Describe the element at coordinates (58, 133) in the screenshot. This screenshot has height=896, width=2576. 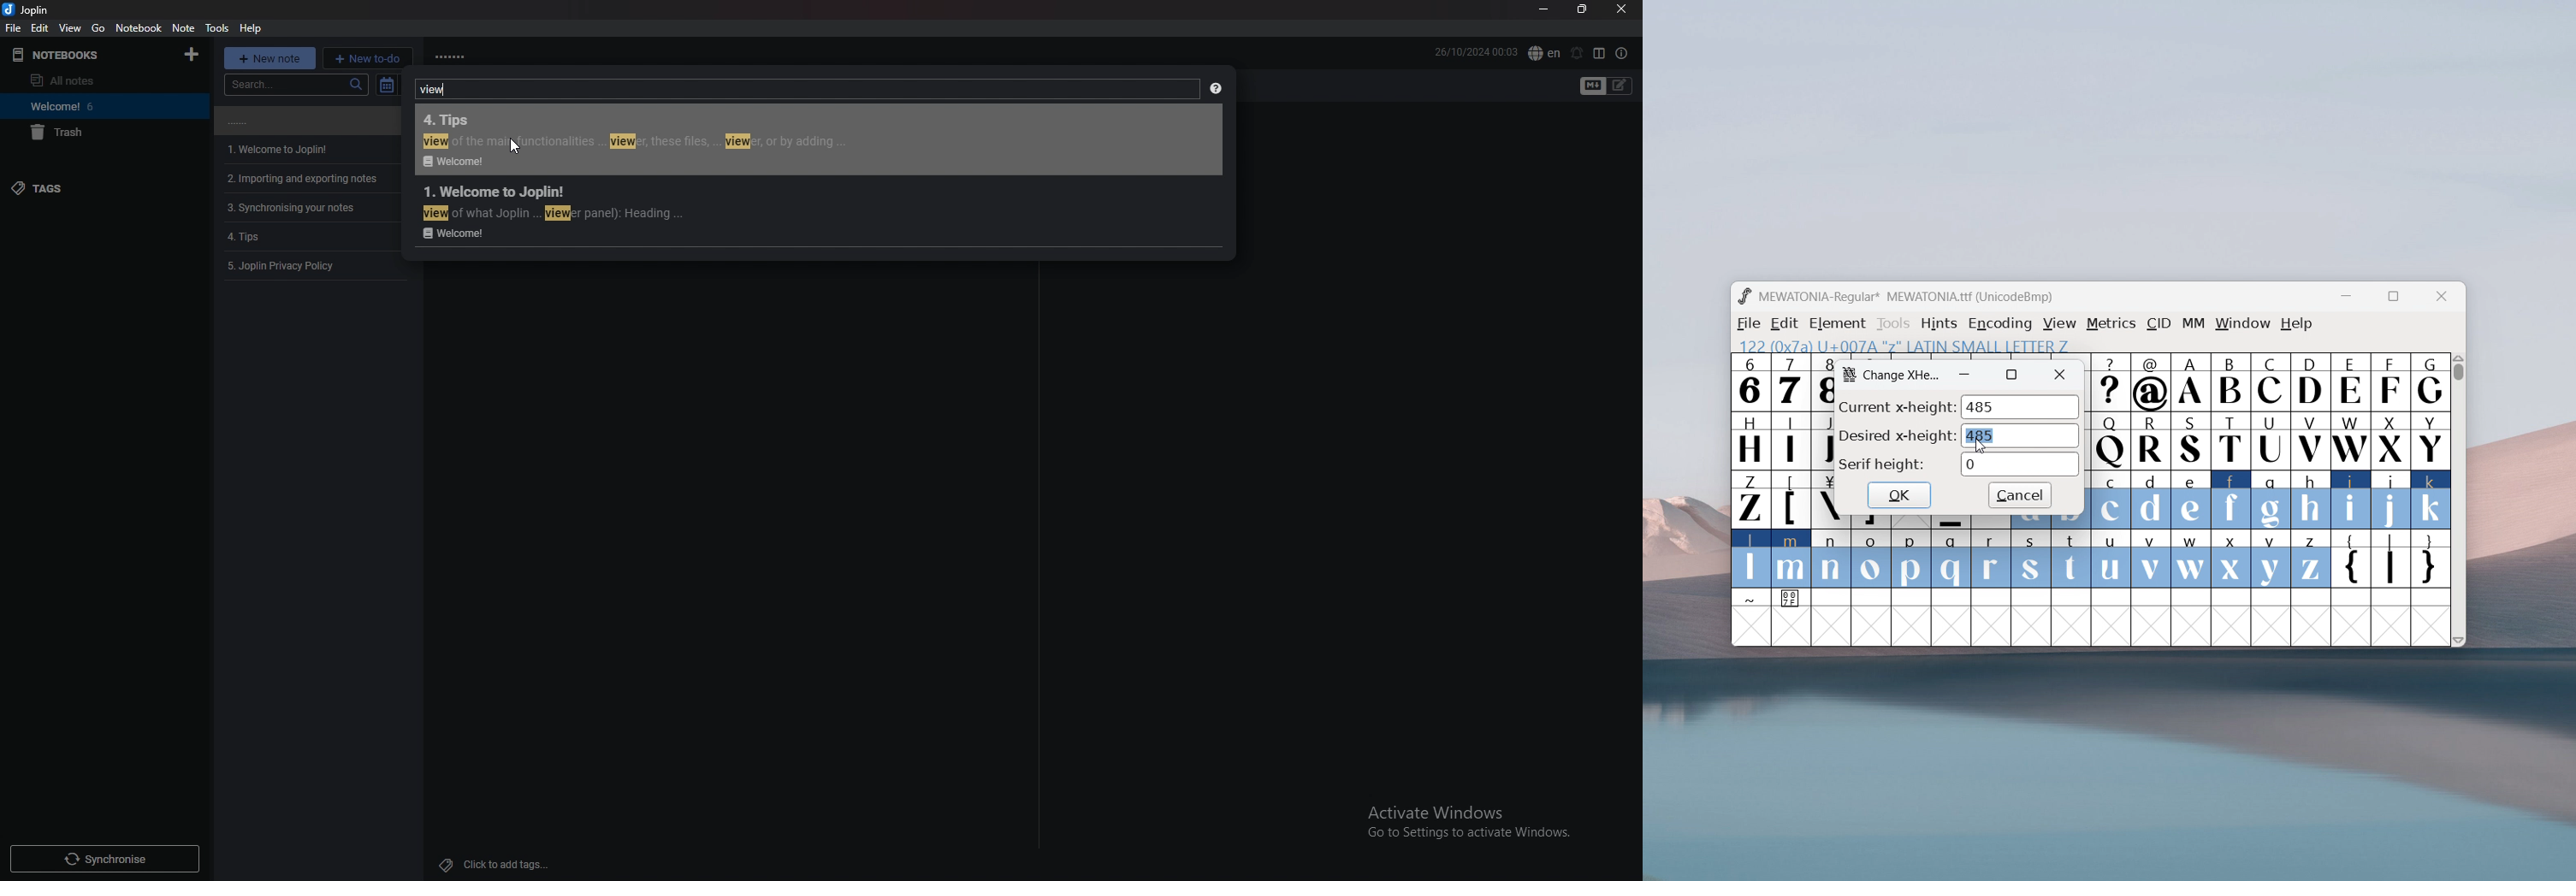
I see `Trash` at that location.